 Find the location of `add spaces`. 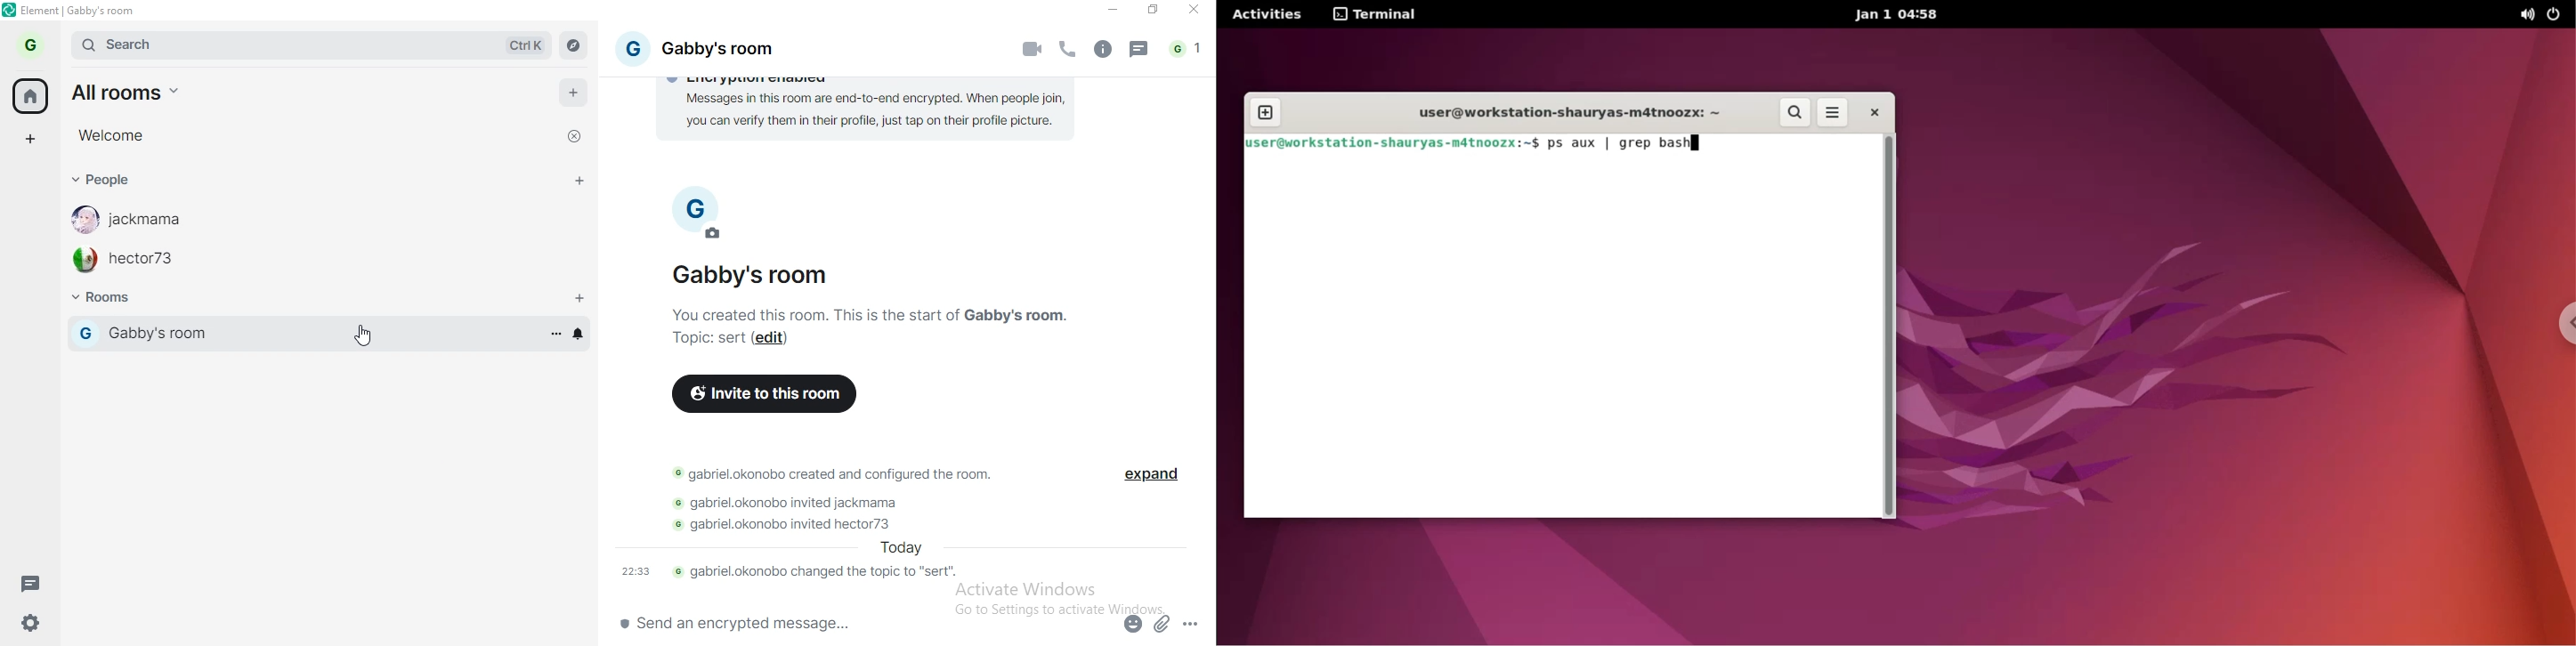

add spaces is located at coordinates (29, 137).